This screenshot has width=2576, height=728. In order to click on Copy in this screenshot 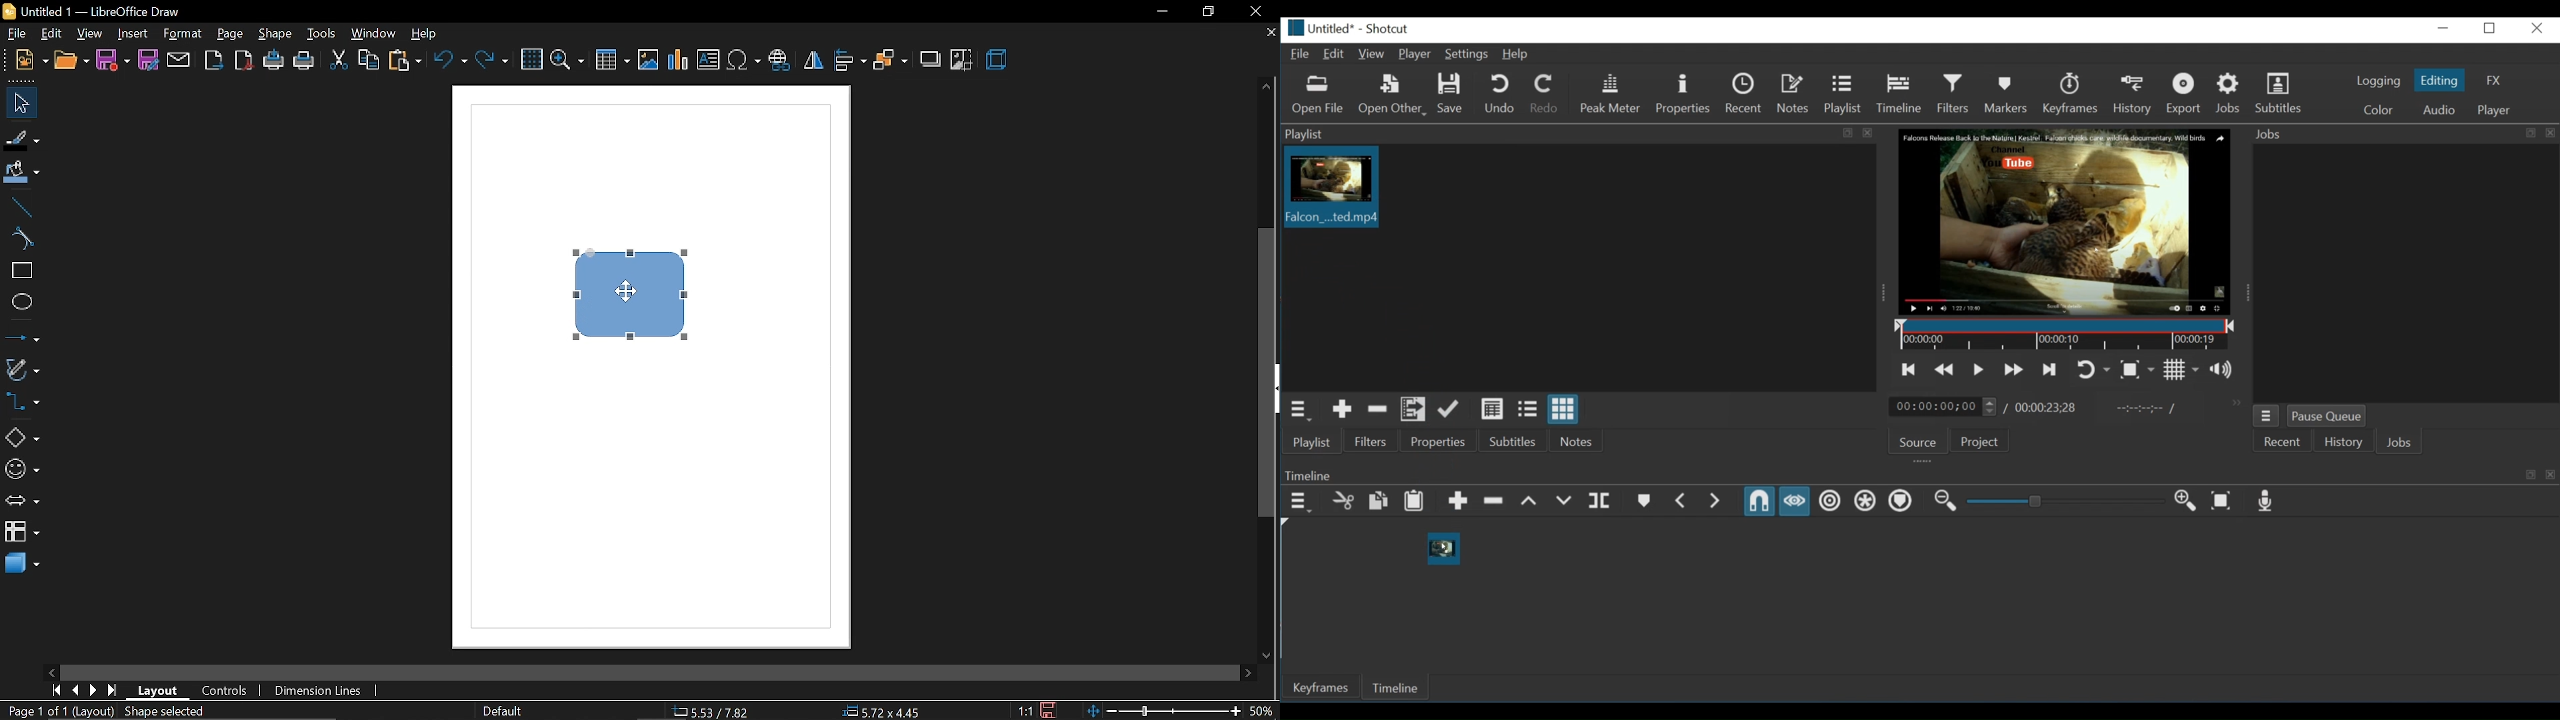, I will do `click(1379, 501)`.